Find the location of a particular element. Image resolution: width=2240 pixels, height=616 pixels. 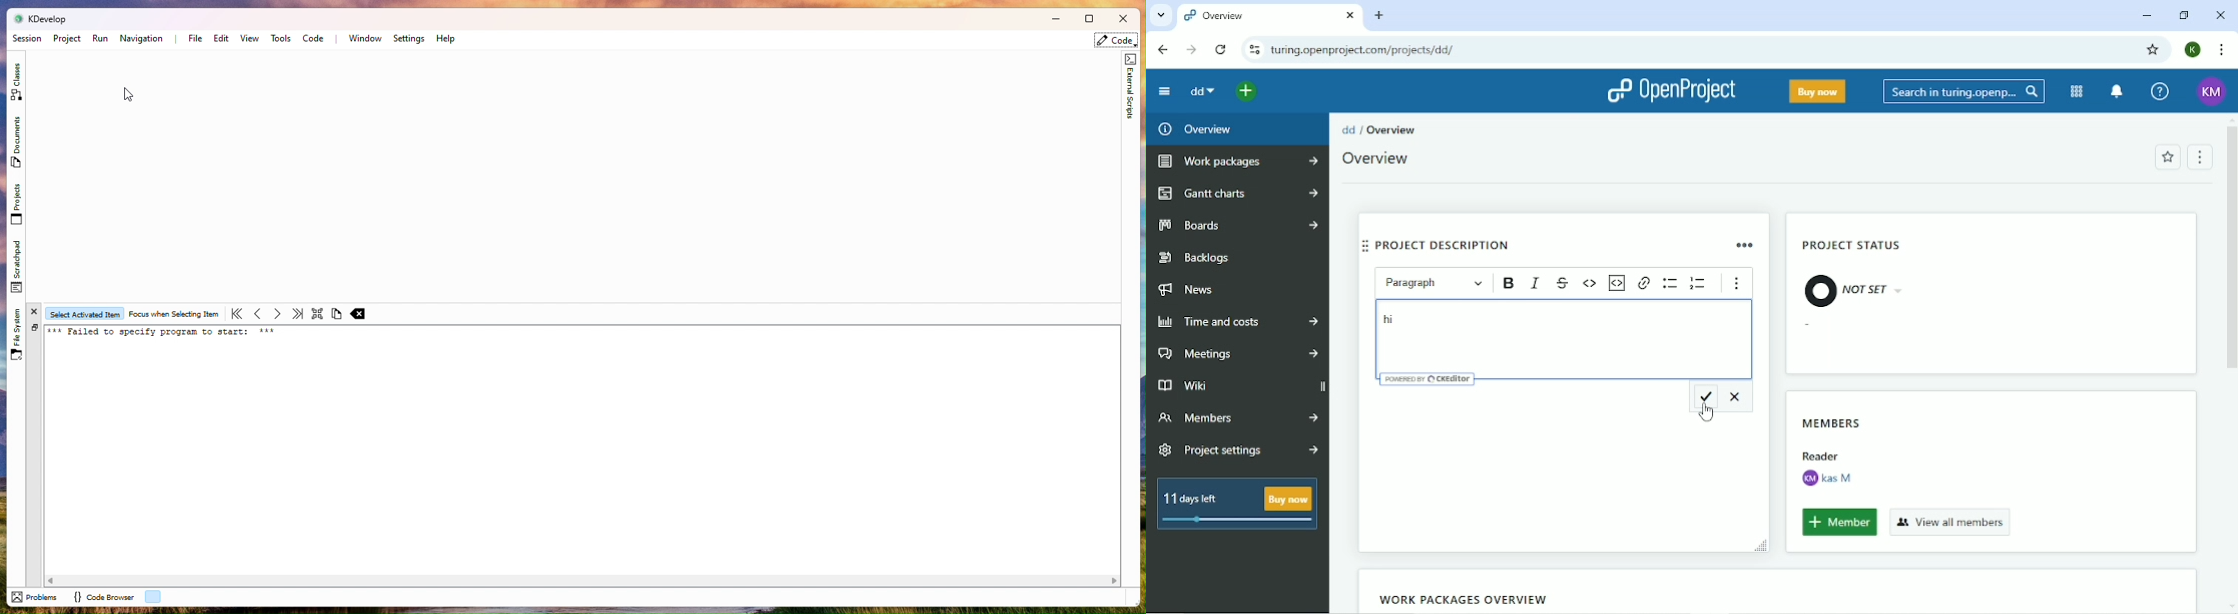

Strikethrough is located at coordinates (1563, 283).